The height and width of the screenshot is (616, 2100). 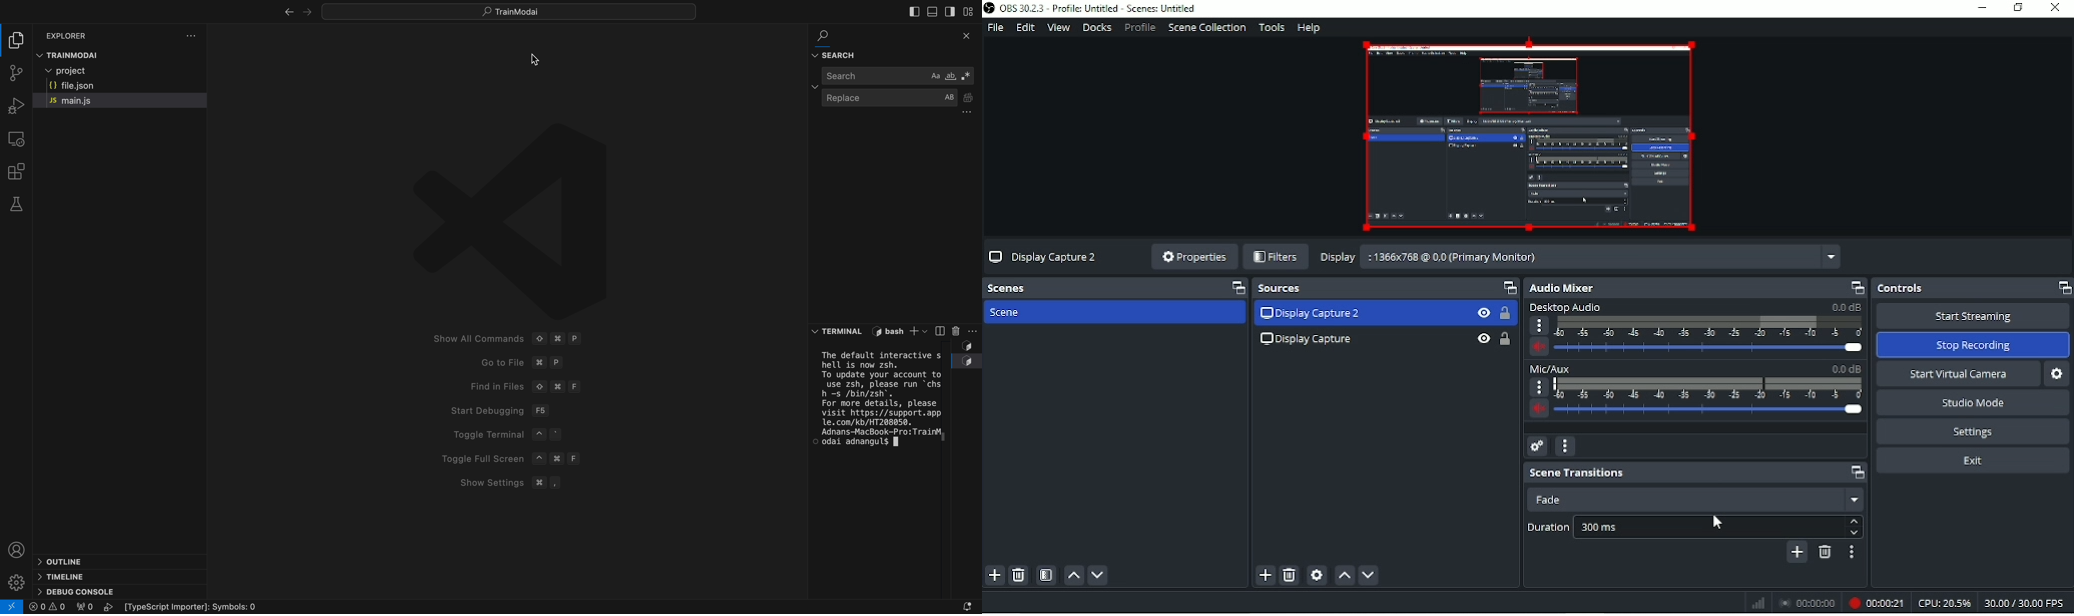 What do you see at coordinates (1722, 522) in the screenshot?
I see `Pointer` at bounding box center [1722, 522].